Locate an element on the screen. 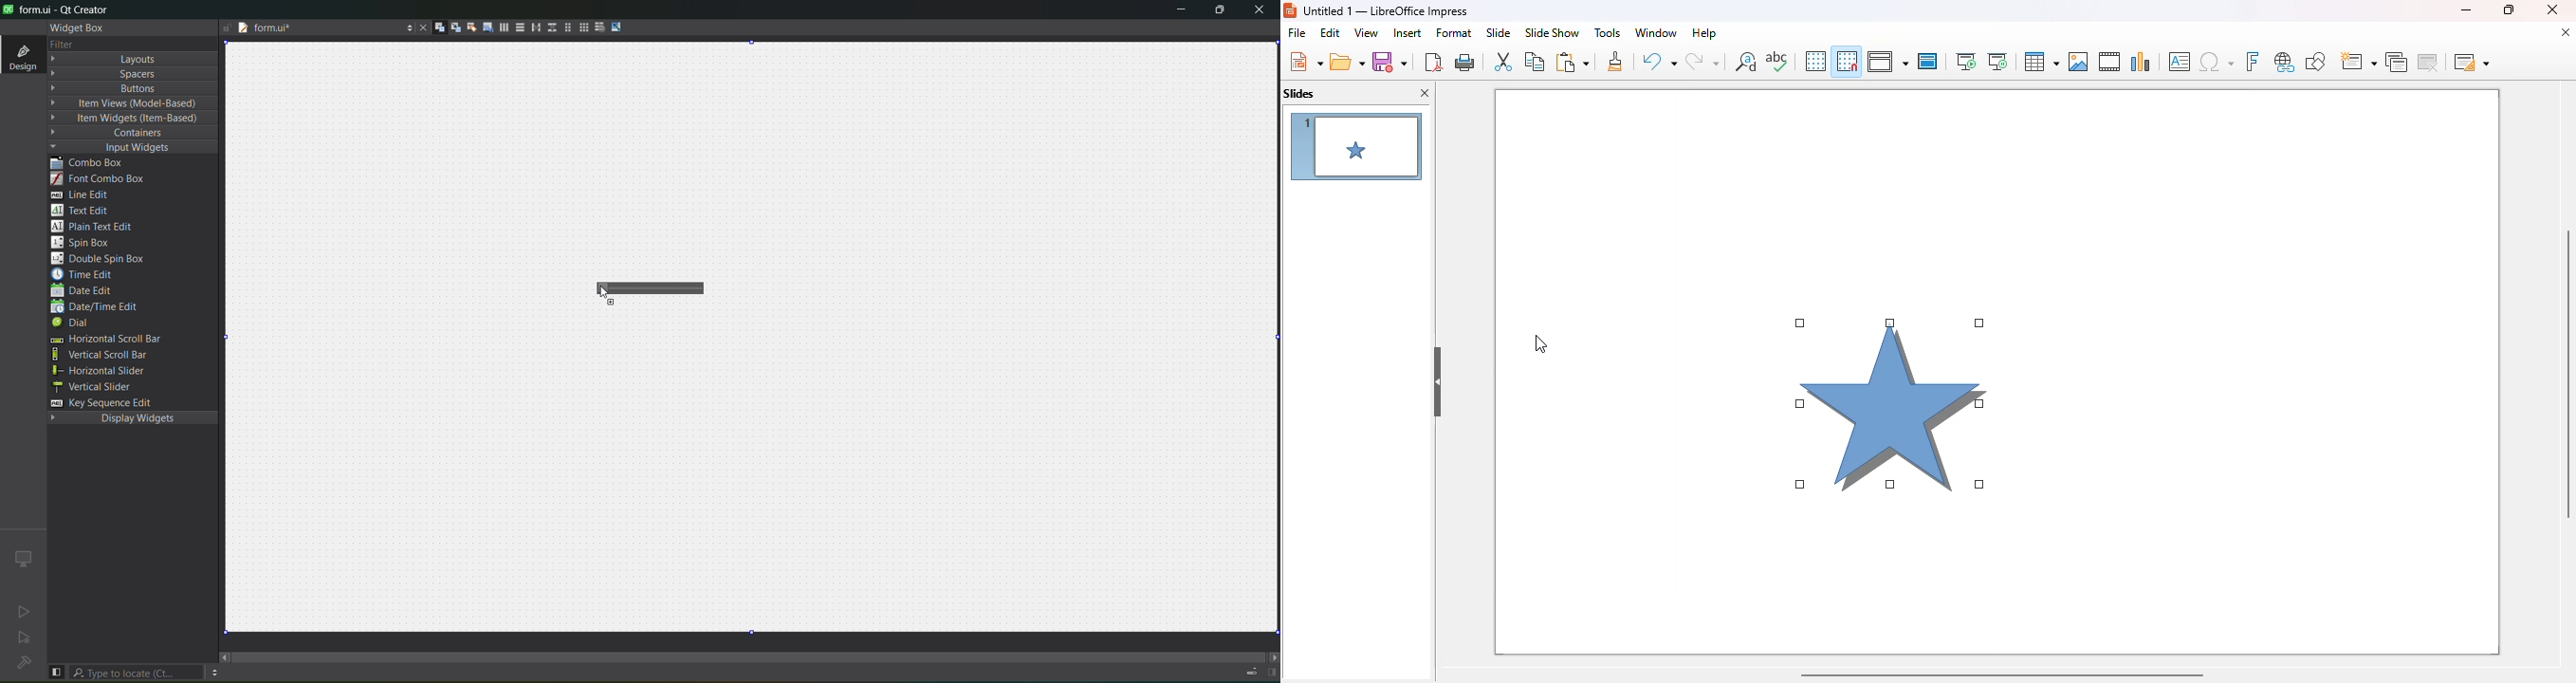 The width and height of the screenshot is (2576, 700). slide layout is located at coordinates (2472, 62).